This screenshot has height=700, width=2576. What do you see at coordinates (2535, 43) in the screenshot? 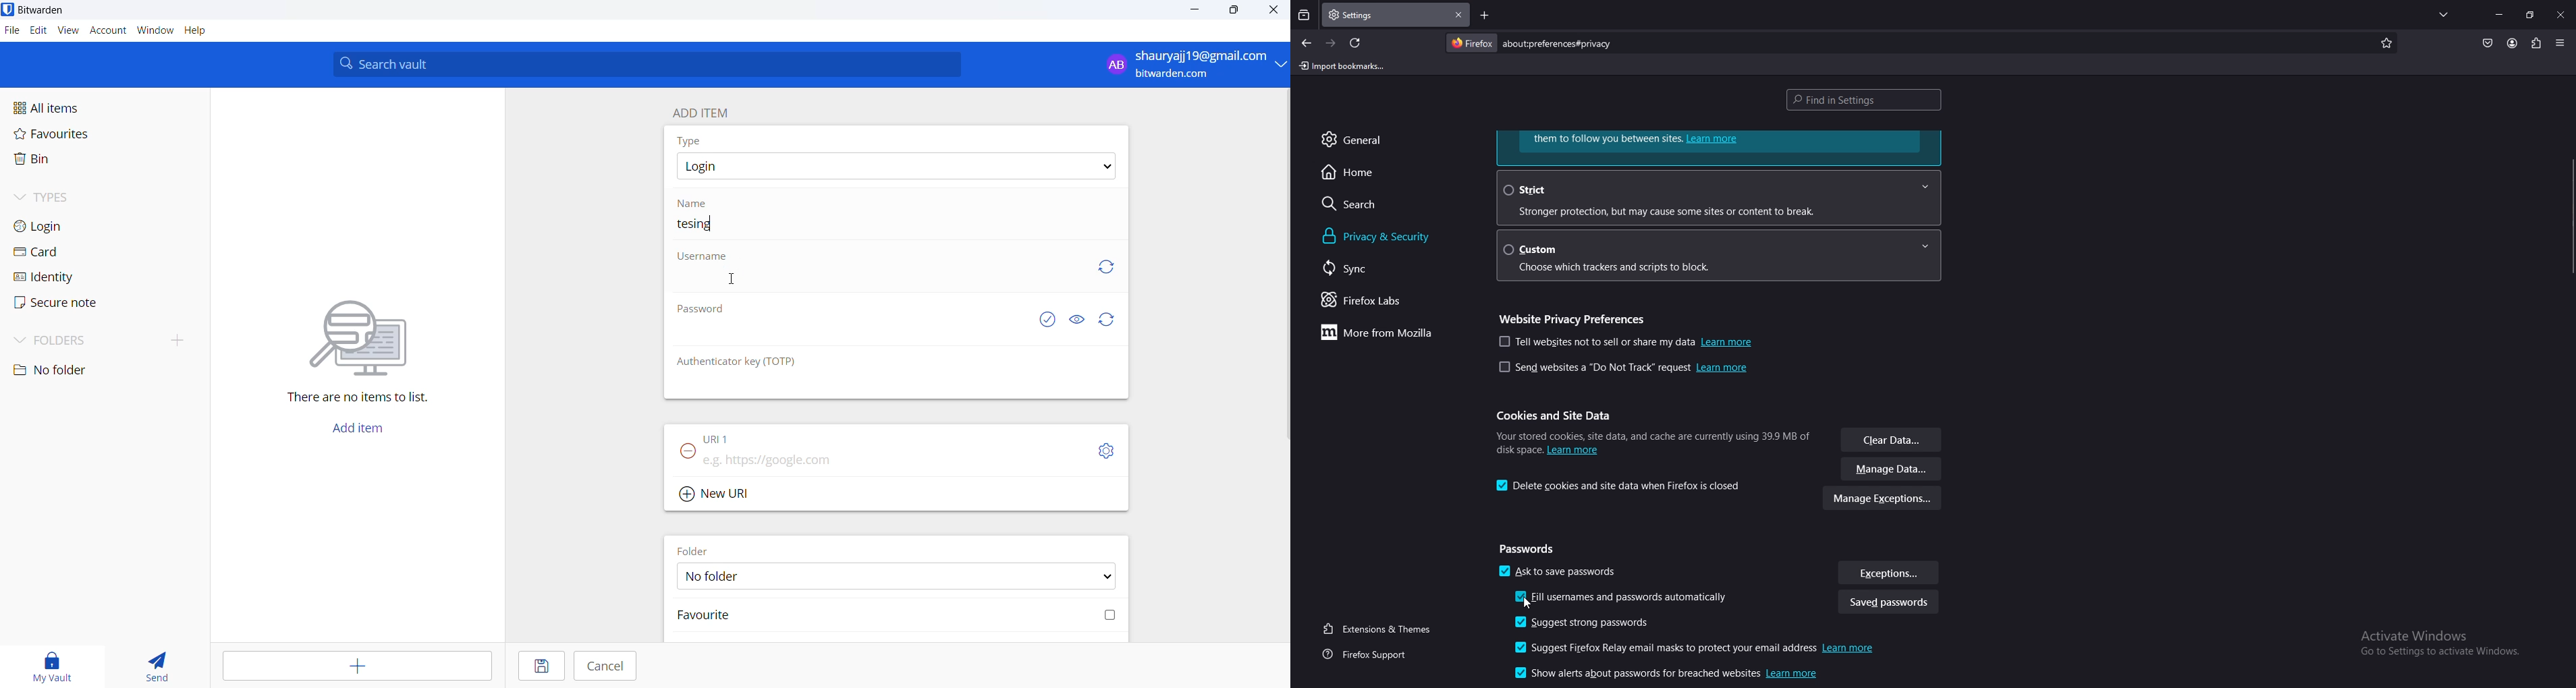
I see `extension` at bounding box center [2535, 43].